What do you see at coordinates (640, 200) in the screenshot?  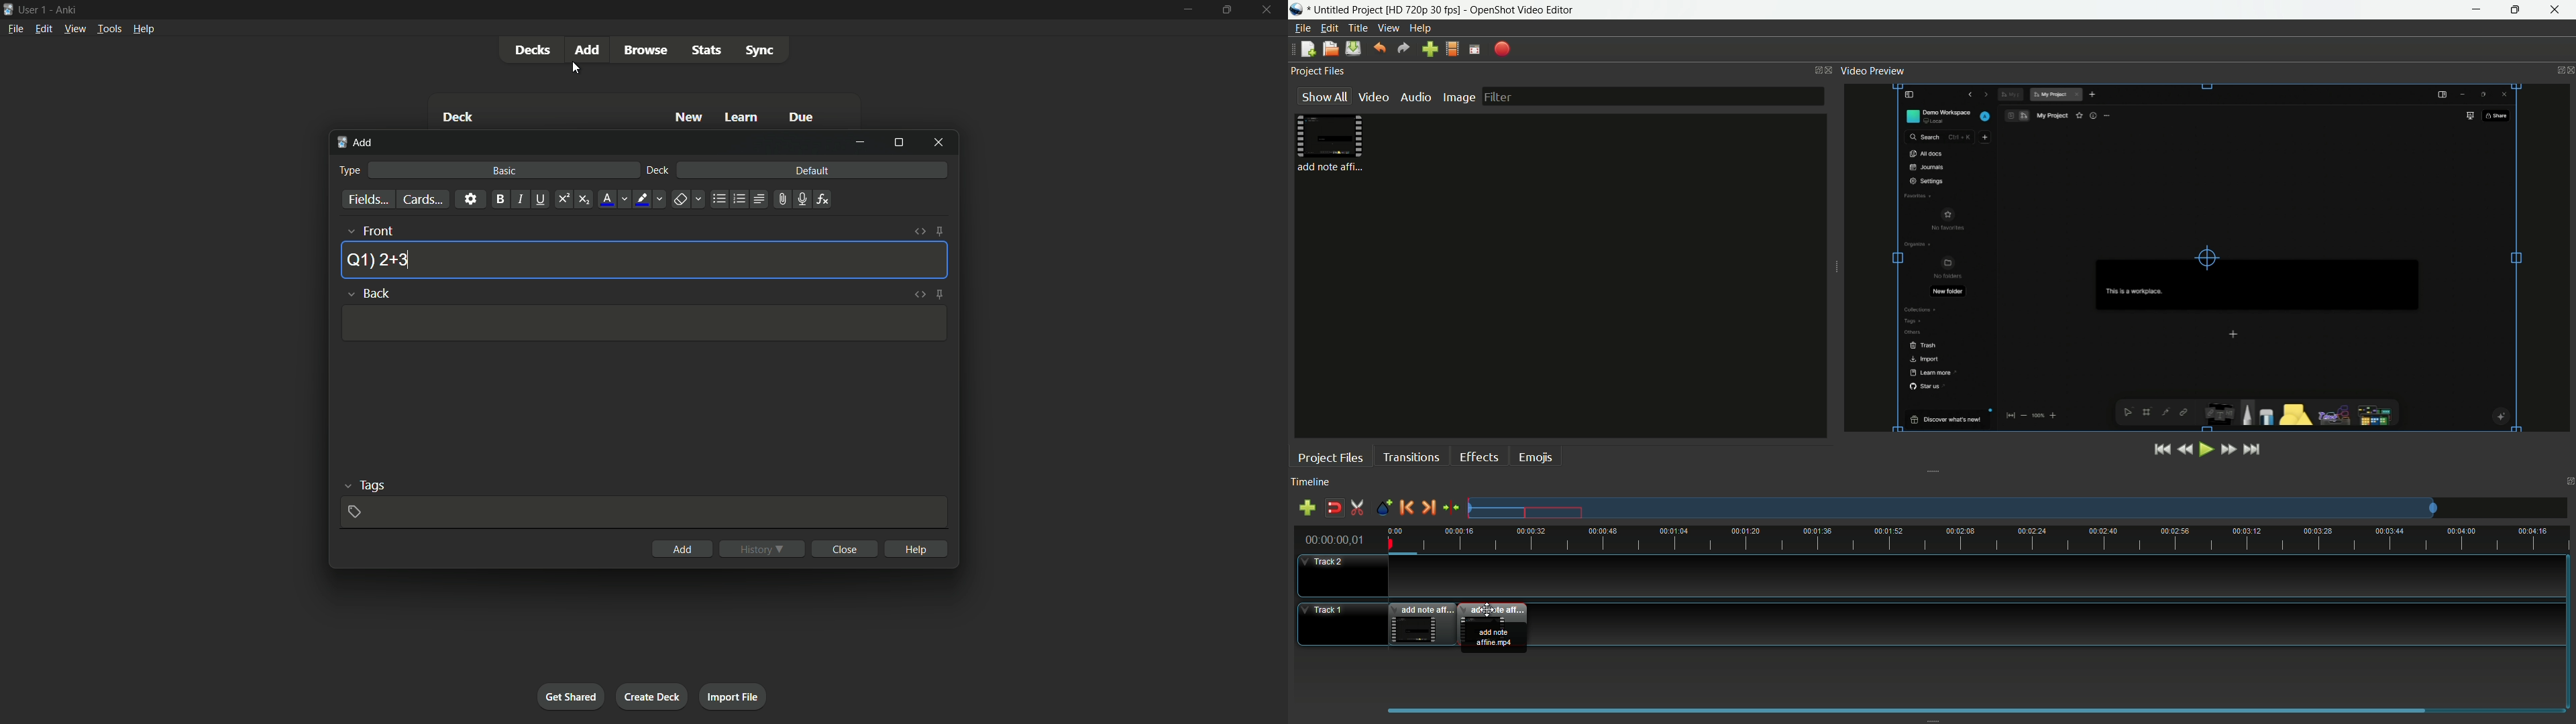 I see `highlight text` at bounding box center [640, 200].